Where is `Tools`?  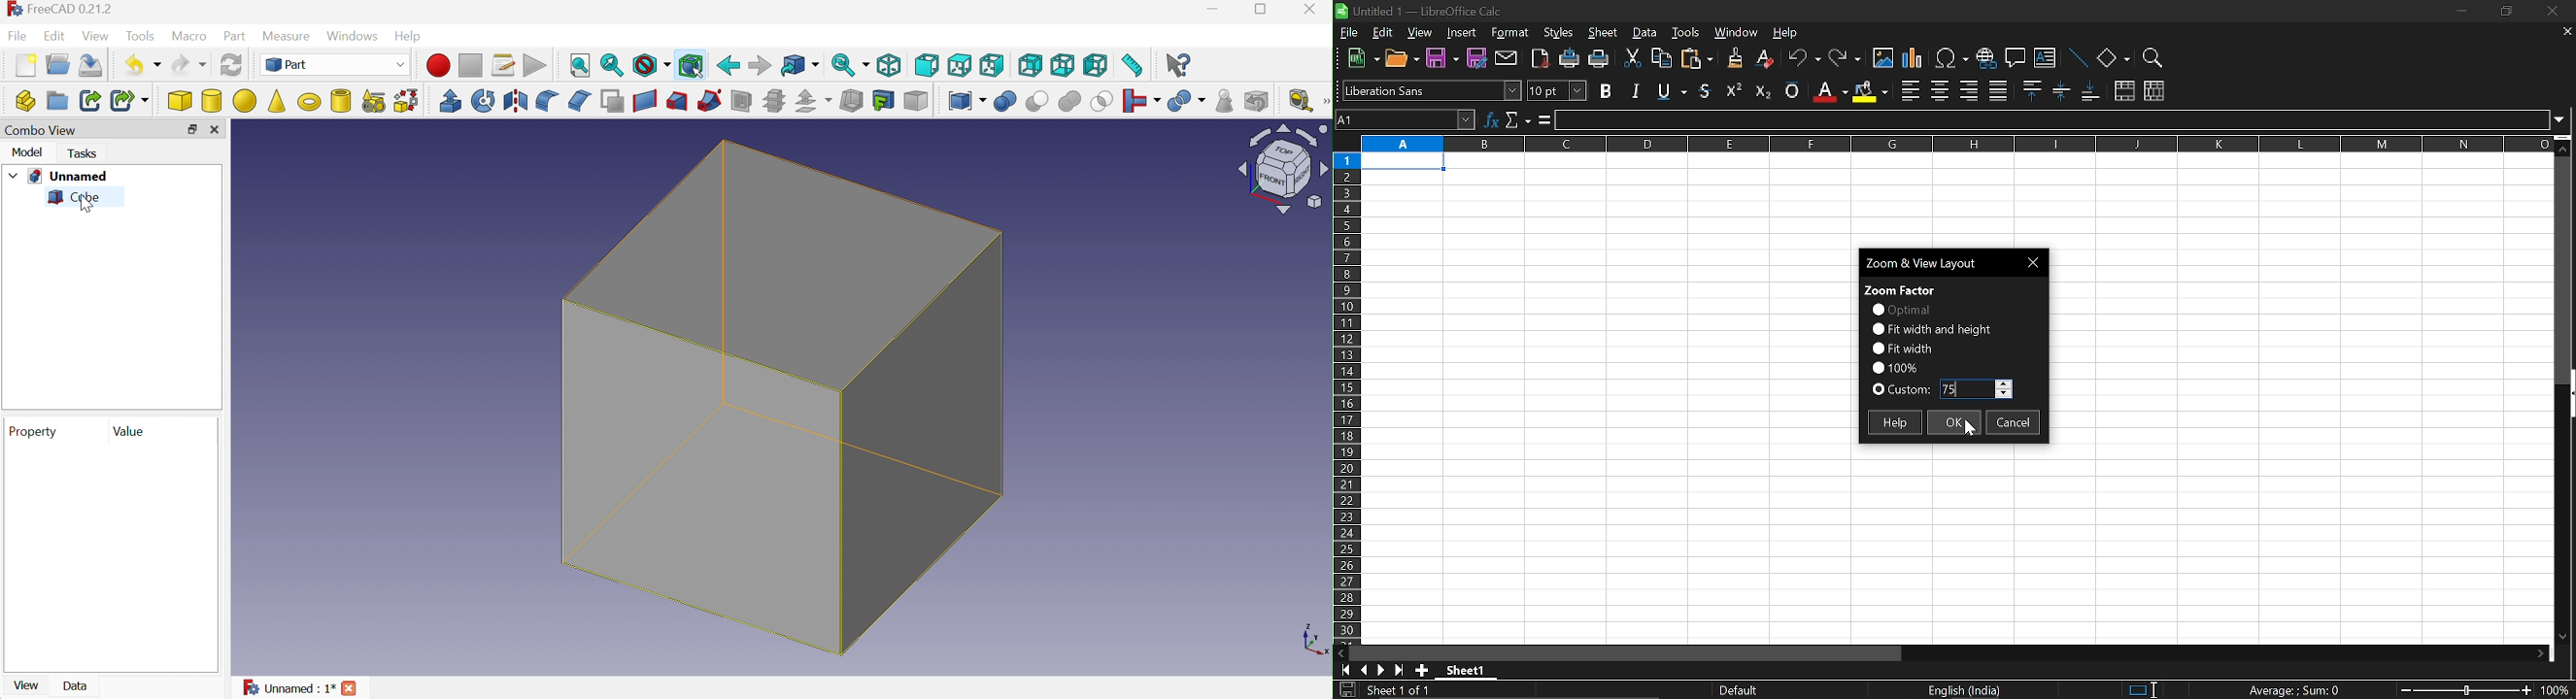
Tools is located at coordinates (139, 33).